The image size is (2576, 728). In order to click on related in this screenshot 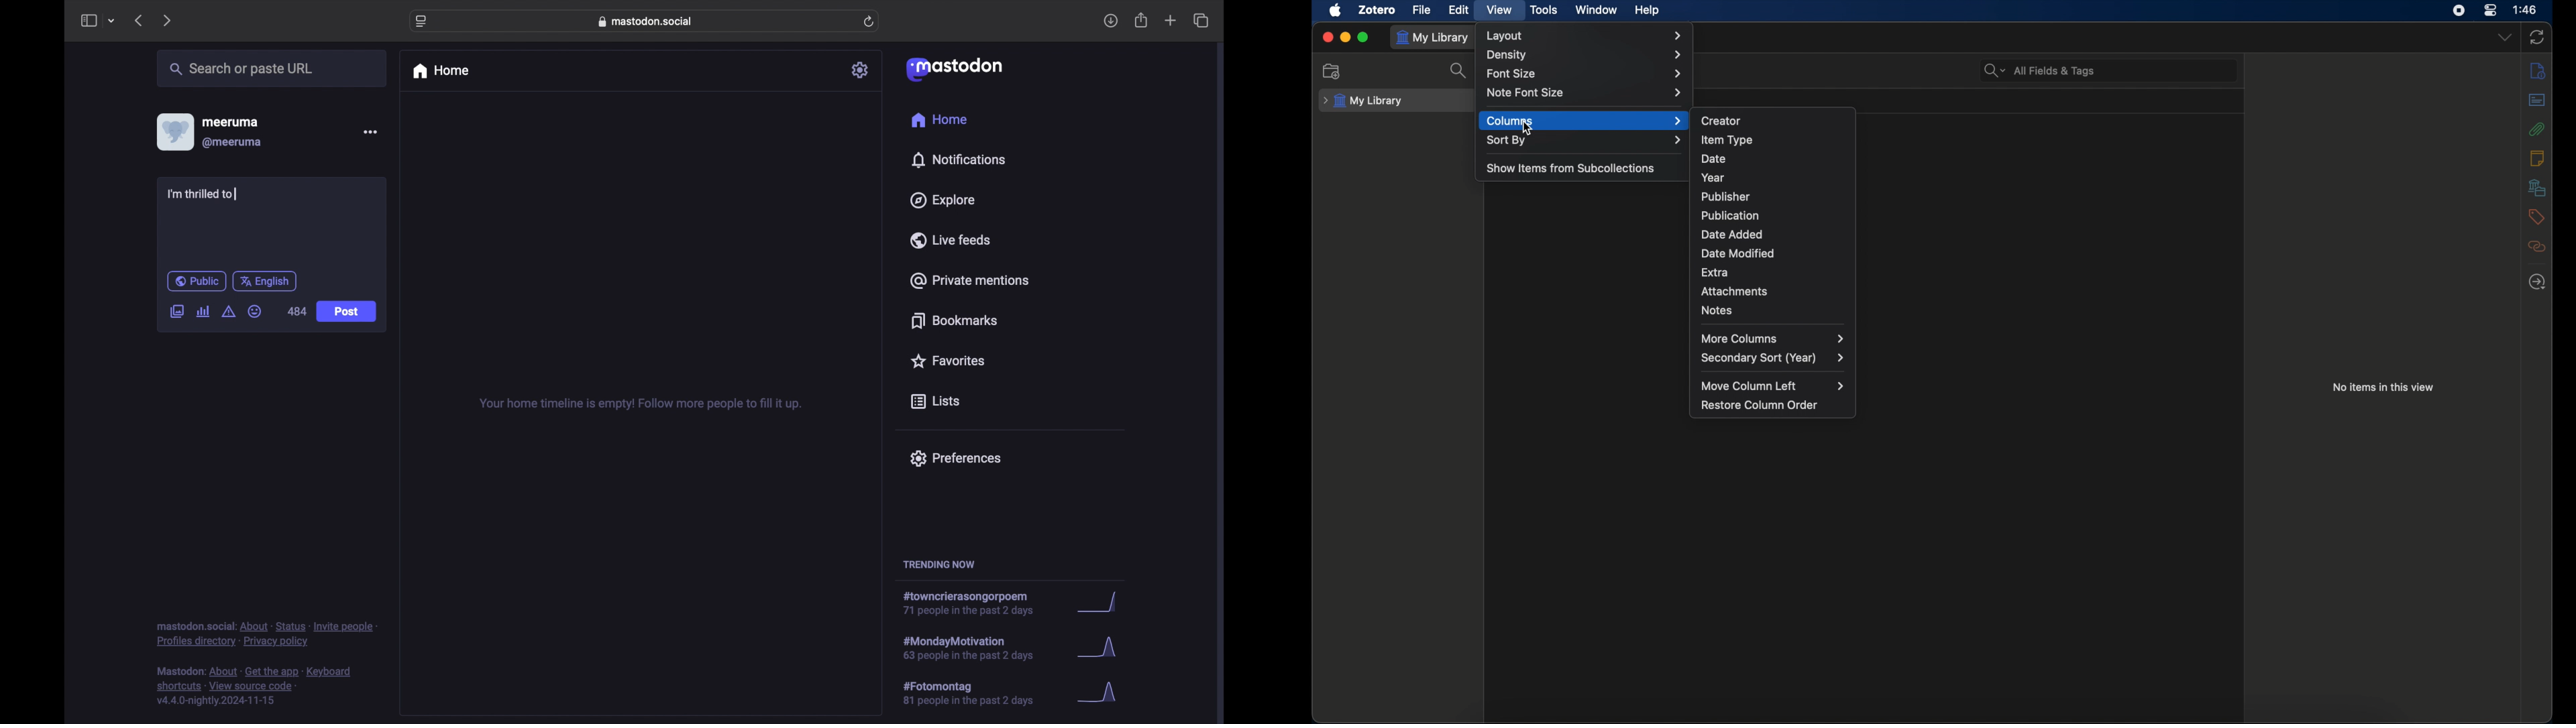, I will do `click(2536, 246)`.